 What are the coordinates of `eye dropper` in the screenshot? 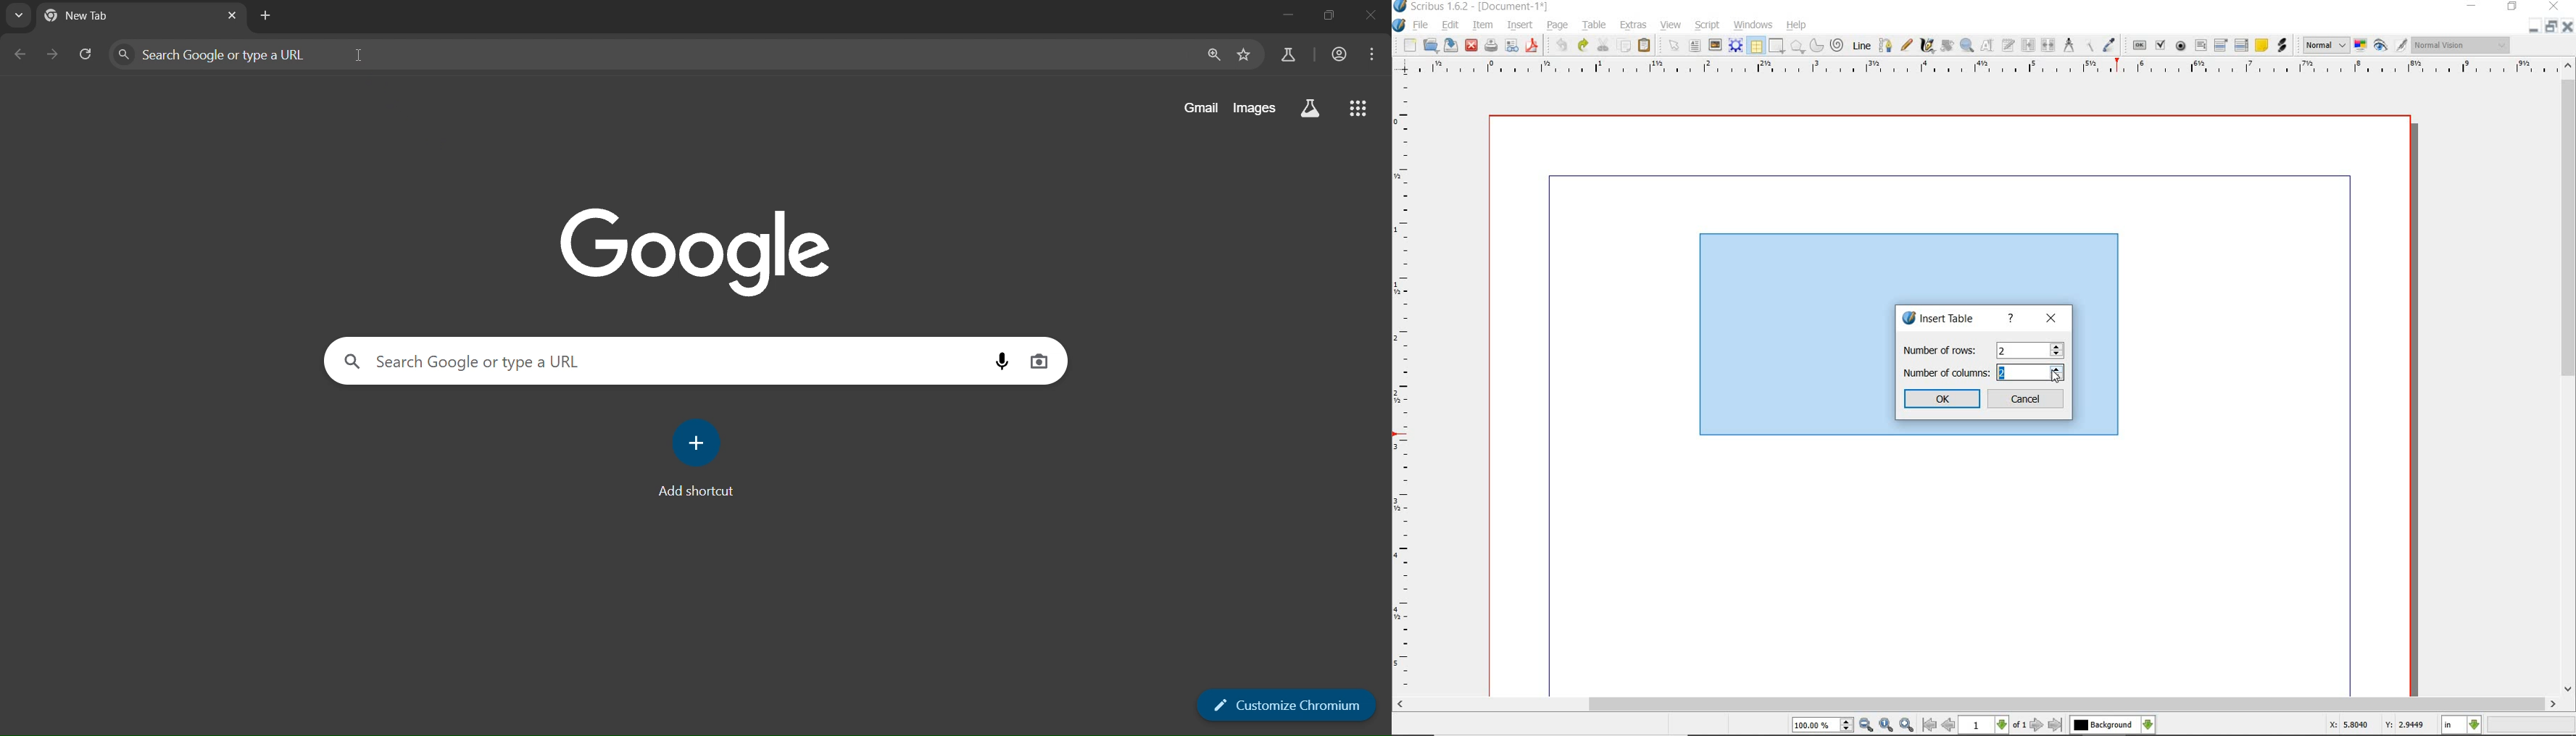 It's located at (2110, 45).